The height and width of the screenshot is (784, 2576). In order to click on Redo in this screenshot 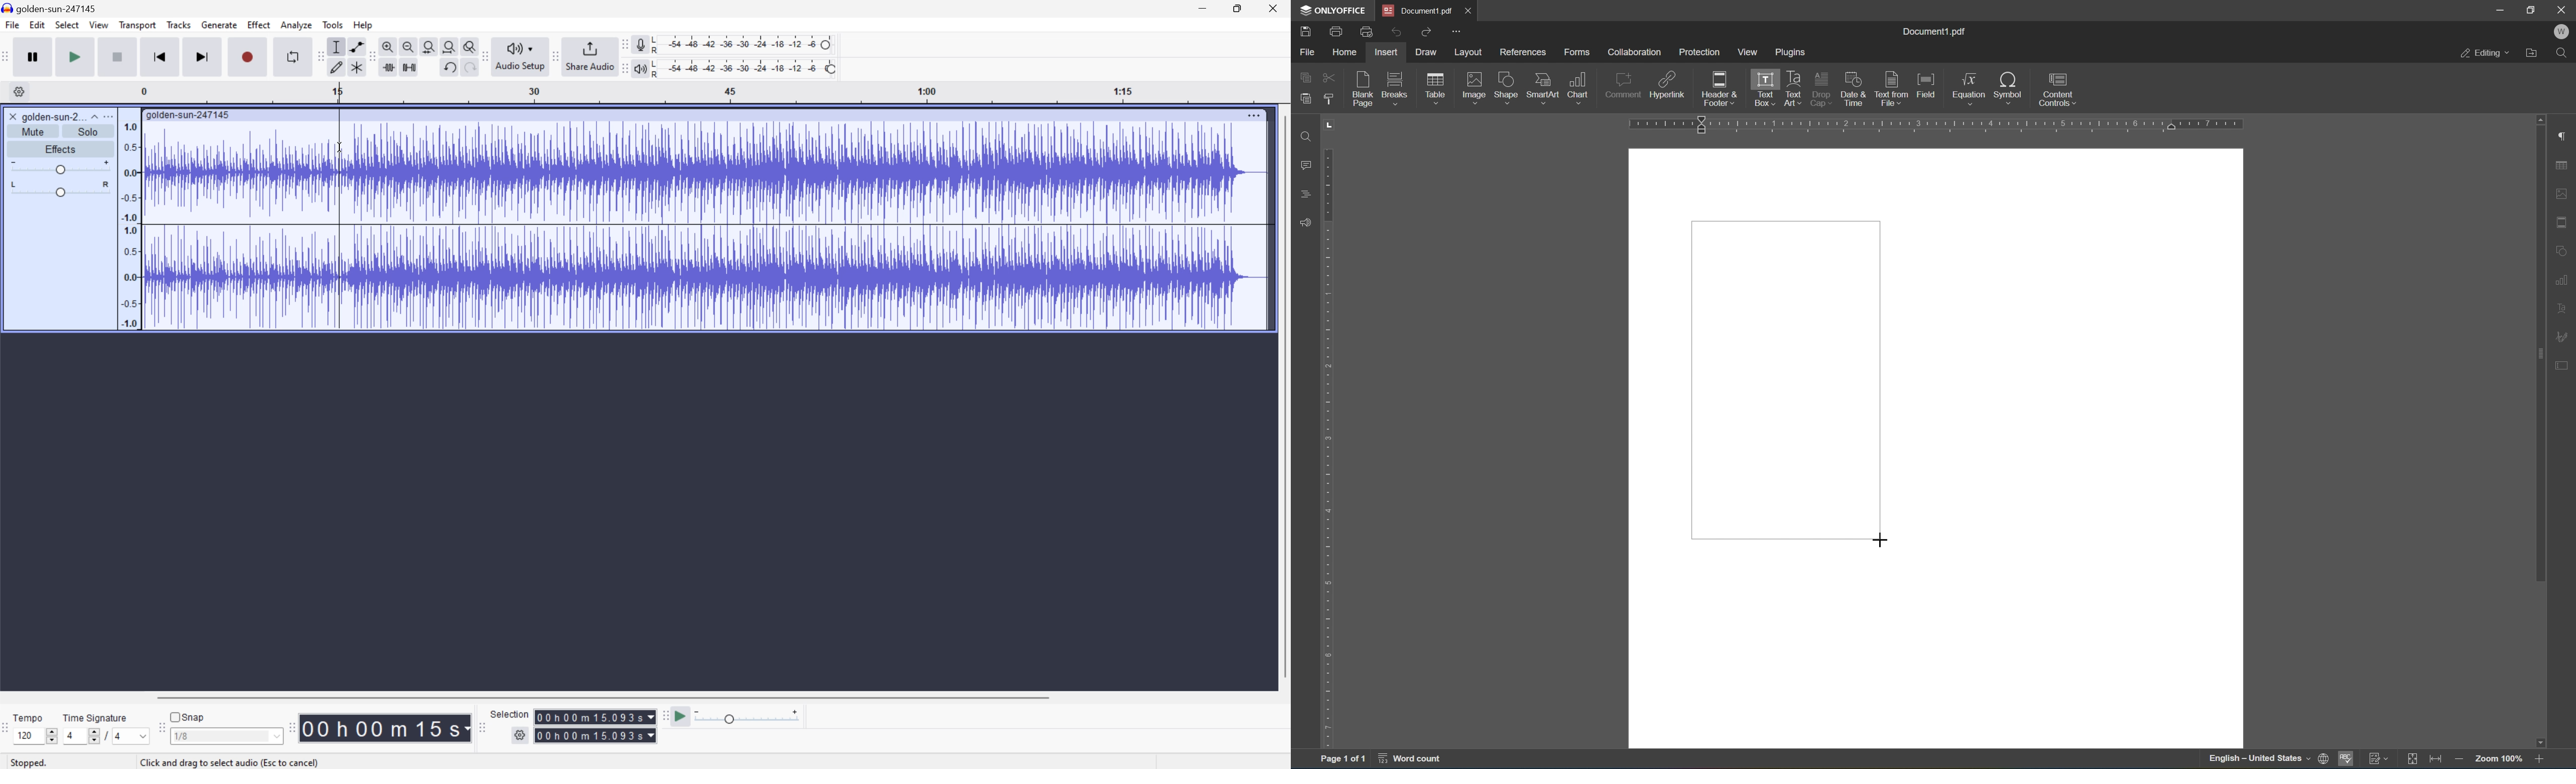, I will do `click(468, 71)`.